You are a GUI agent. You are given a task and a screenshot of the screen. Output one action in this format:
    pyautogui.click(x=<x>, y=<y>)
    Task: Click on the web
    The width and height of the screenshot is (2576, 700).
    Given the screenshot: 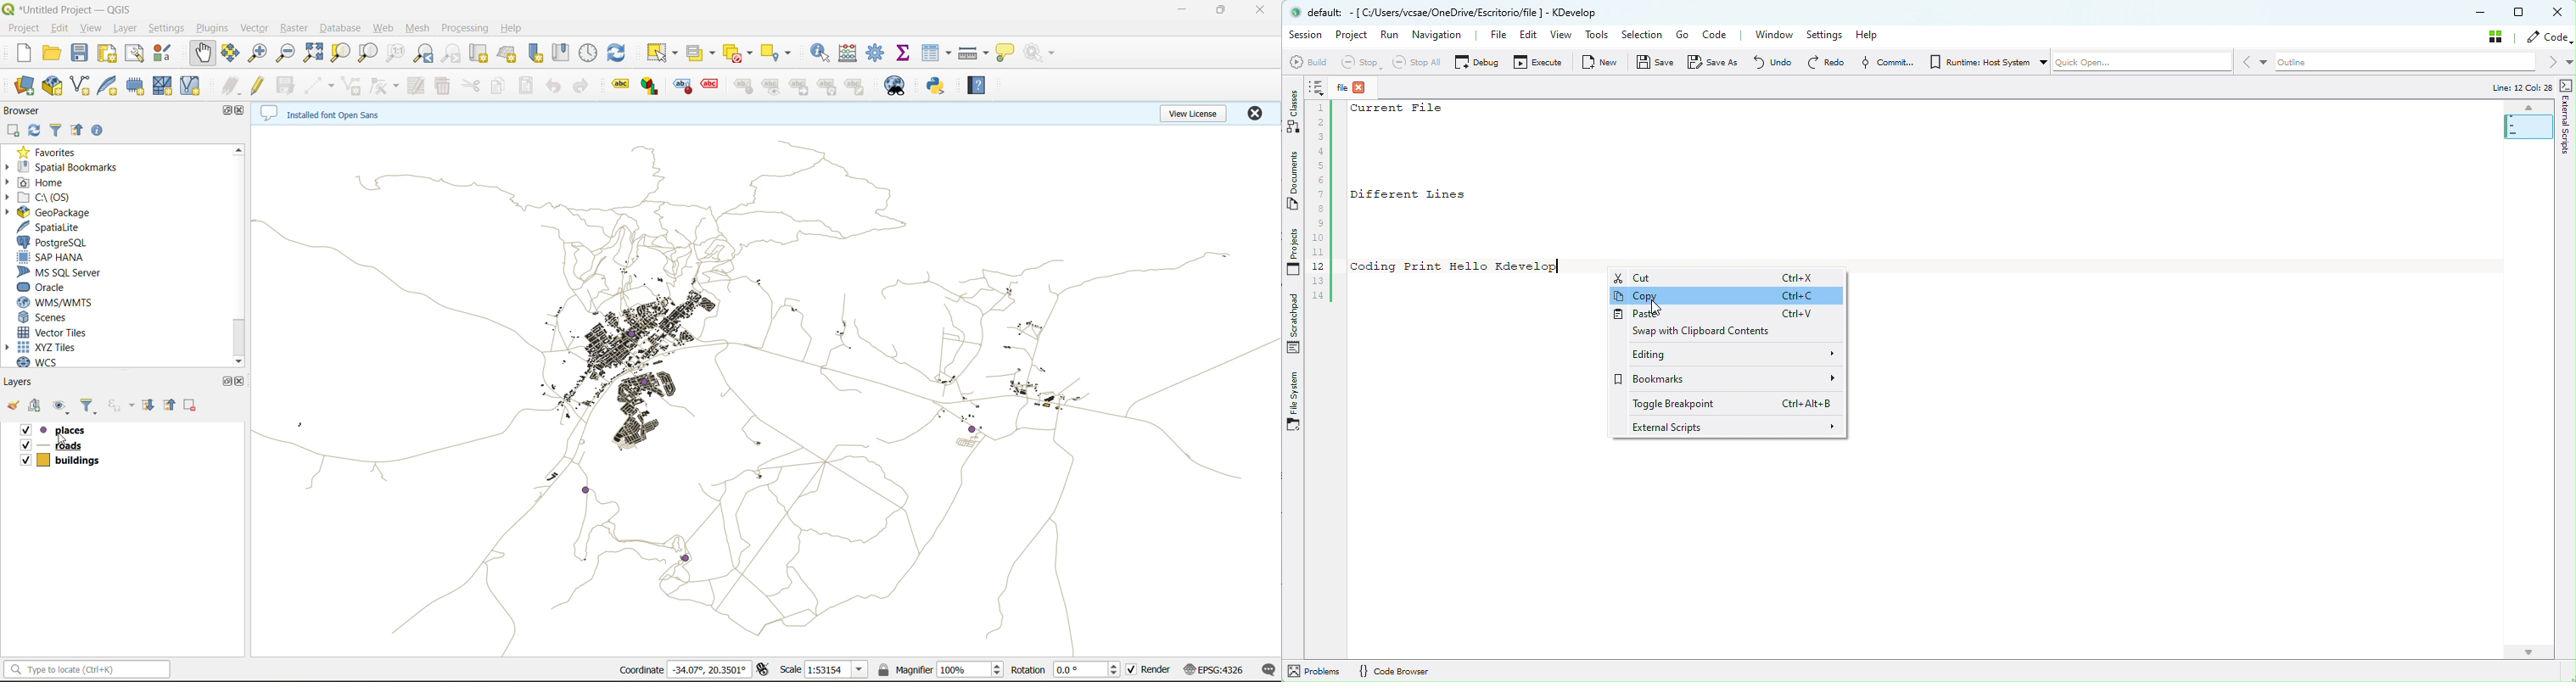 What is the action you would take?
    pyautogui.click(x=384, y=30)
    